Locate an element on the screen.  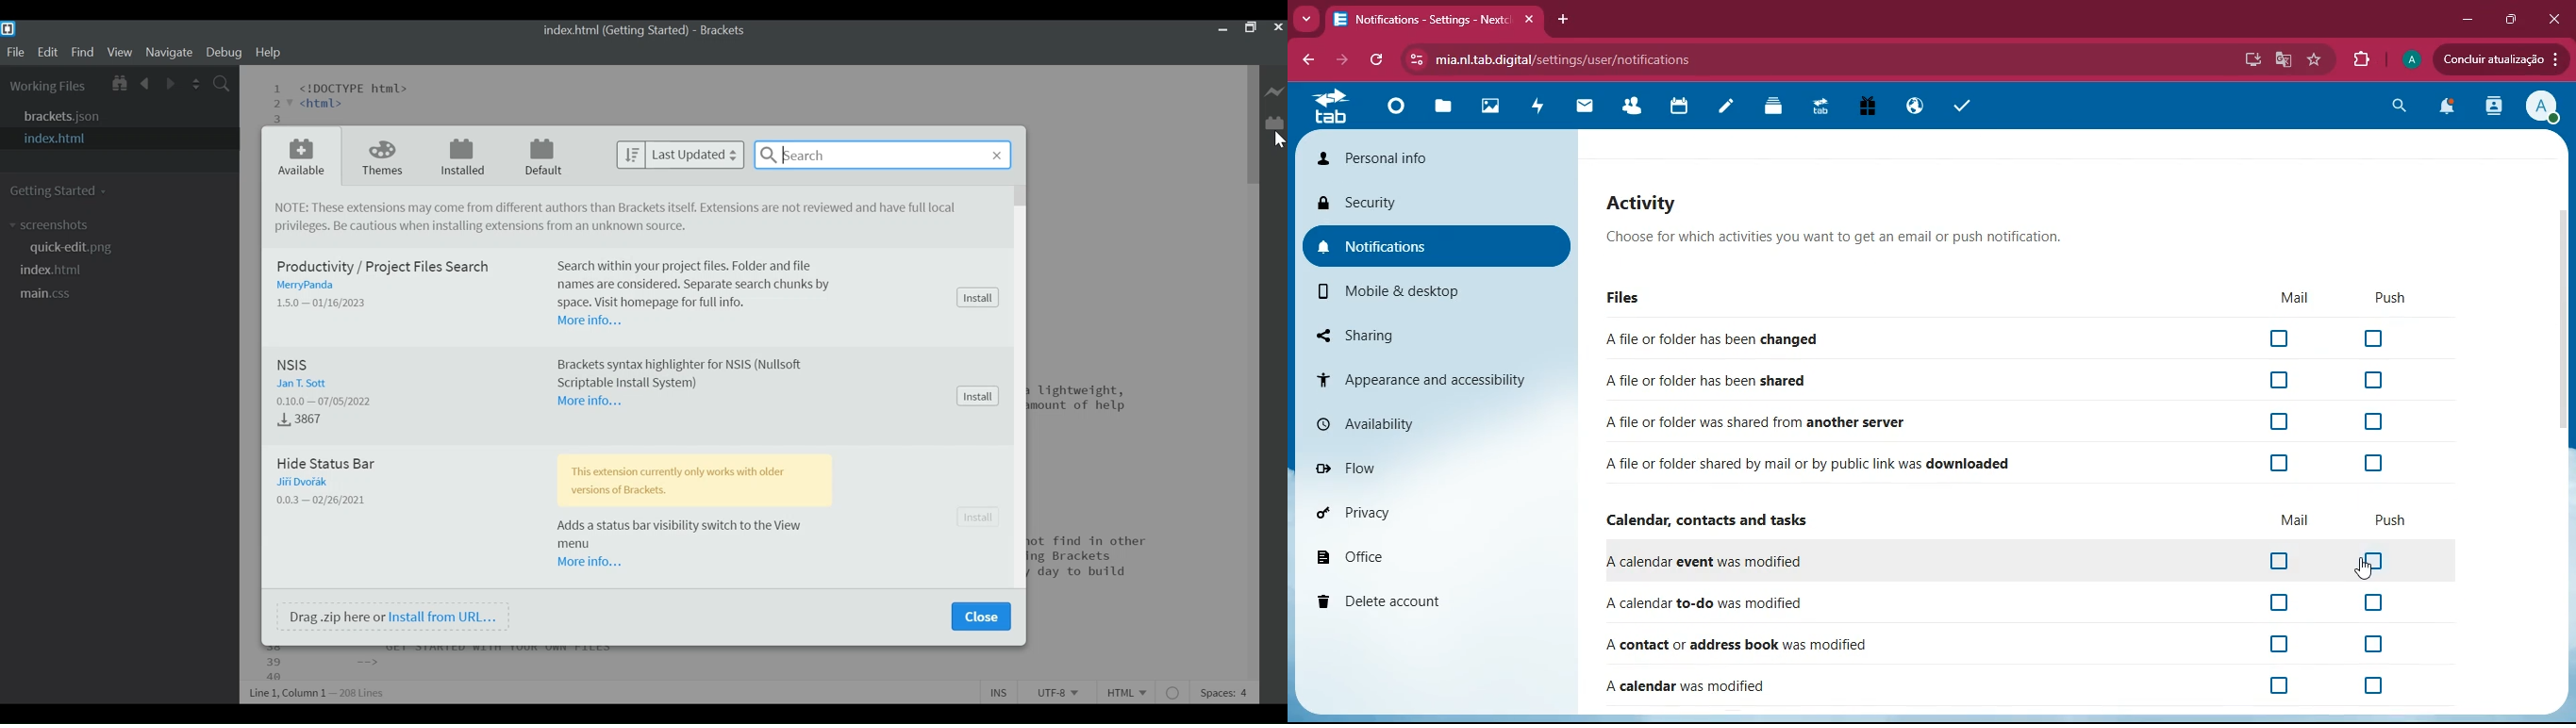
More Information is located at coordinates (590, 401).